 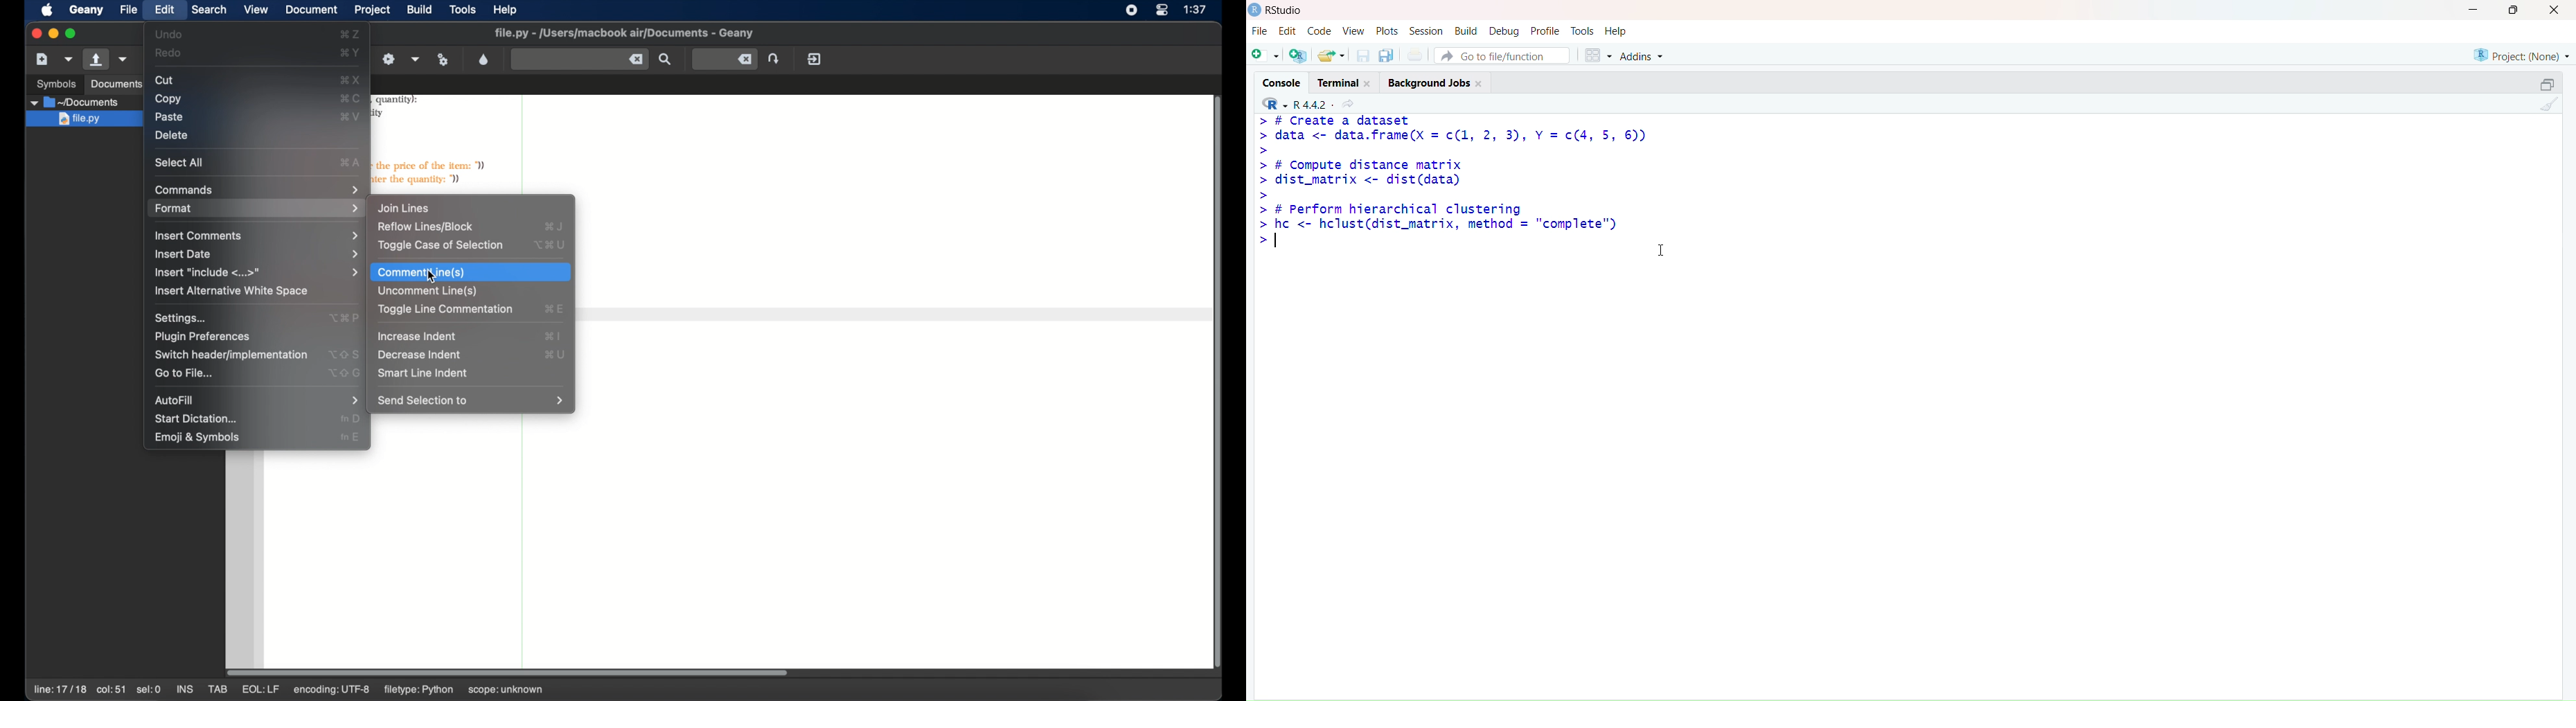 What do you see at coordinates (1271, 105) in the screenshot?
I see `R` at bounding box center [1271, 105].